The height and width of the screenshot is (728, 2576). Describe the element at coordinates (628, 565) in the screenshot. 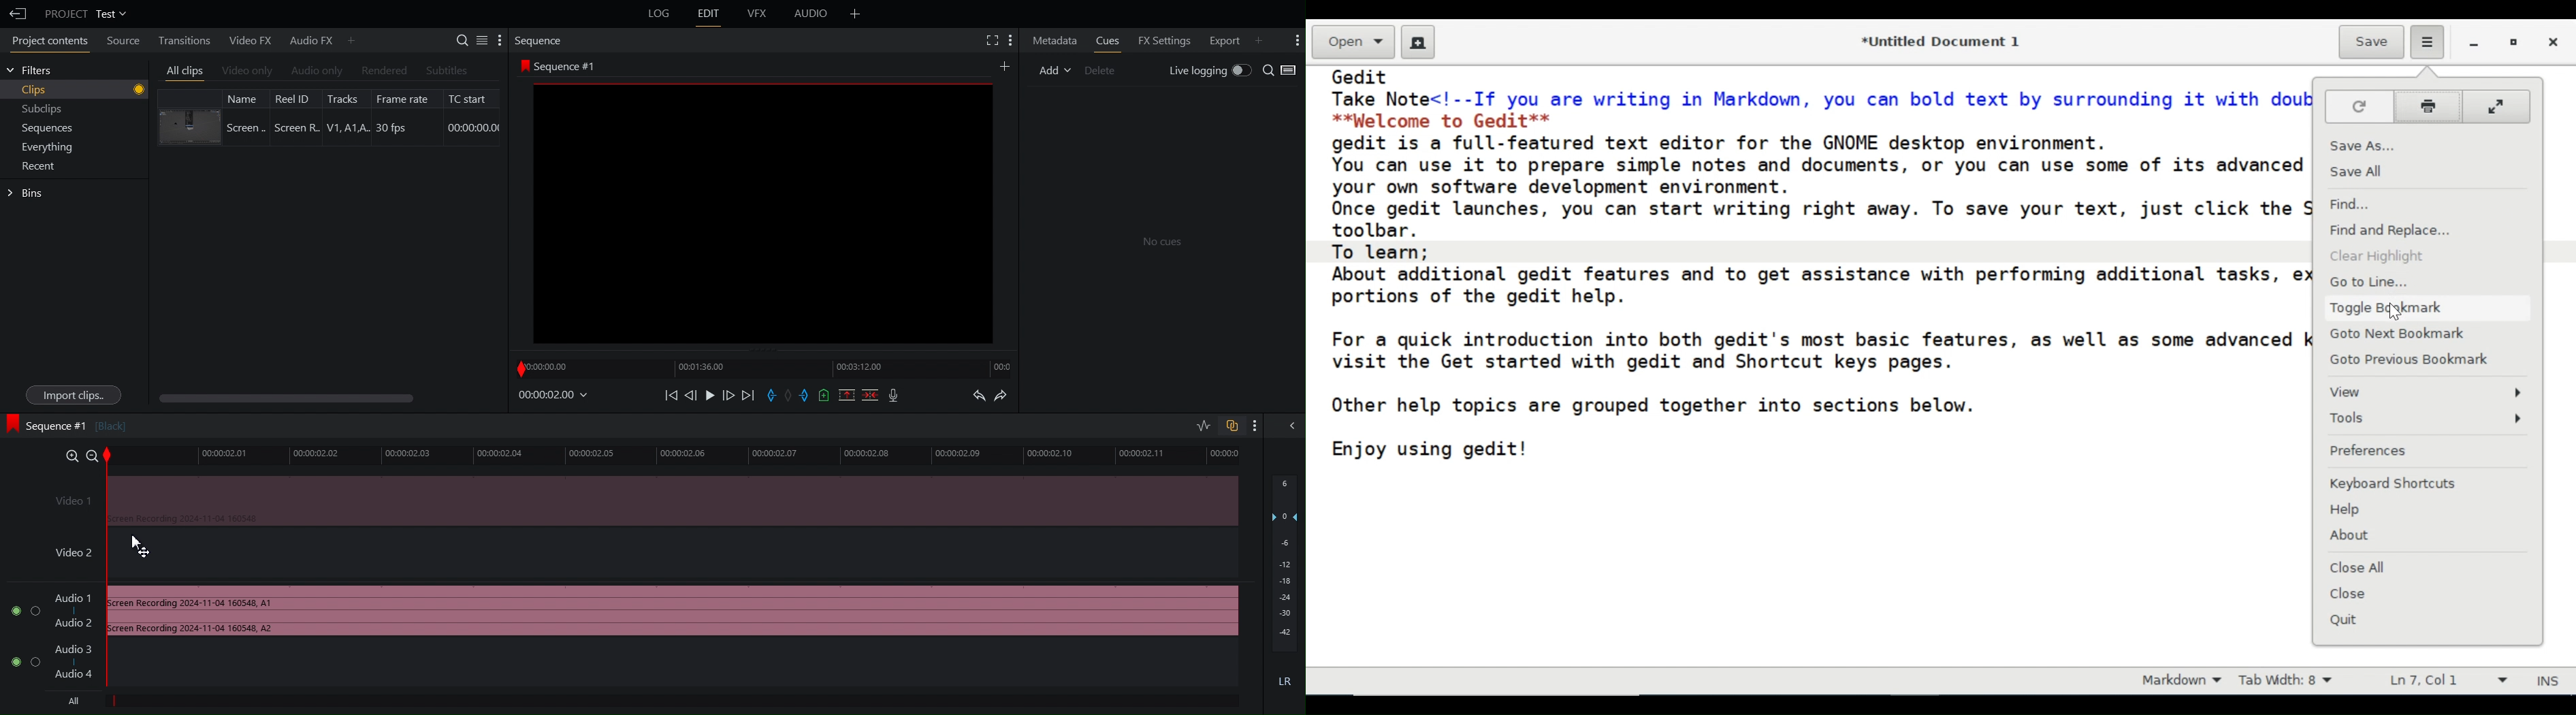

I see `Video 2 Track` at that location.